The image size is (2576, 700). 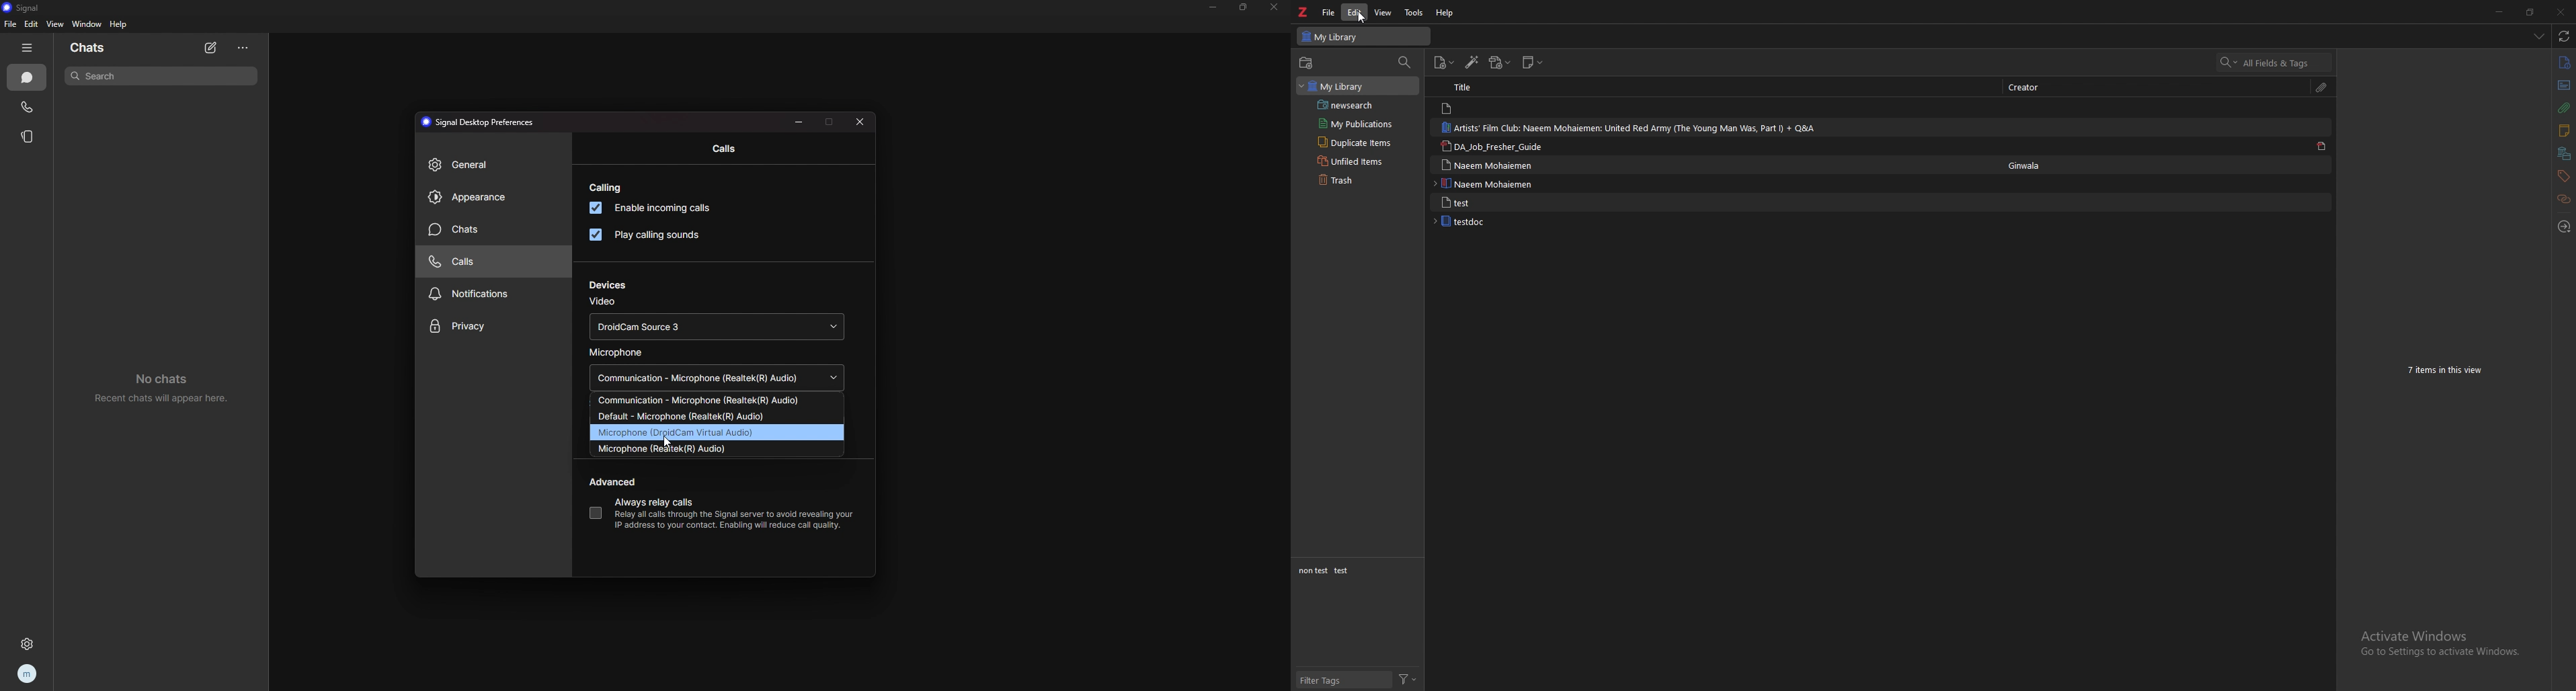 What do you see at coordinates (2564, 154) in the screenshot?
I see `libraries and collections` at bounding box center [2564, 154].